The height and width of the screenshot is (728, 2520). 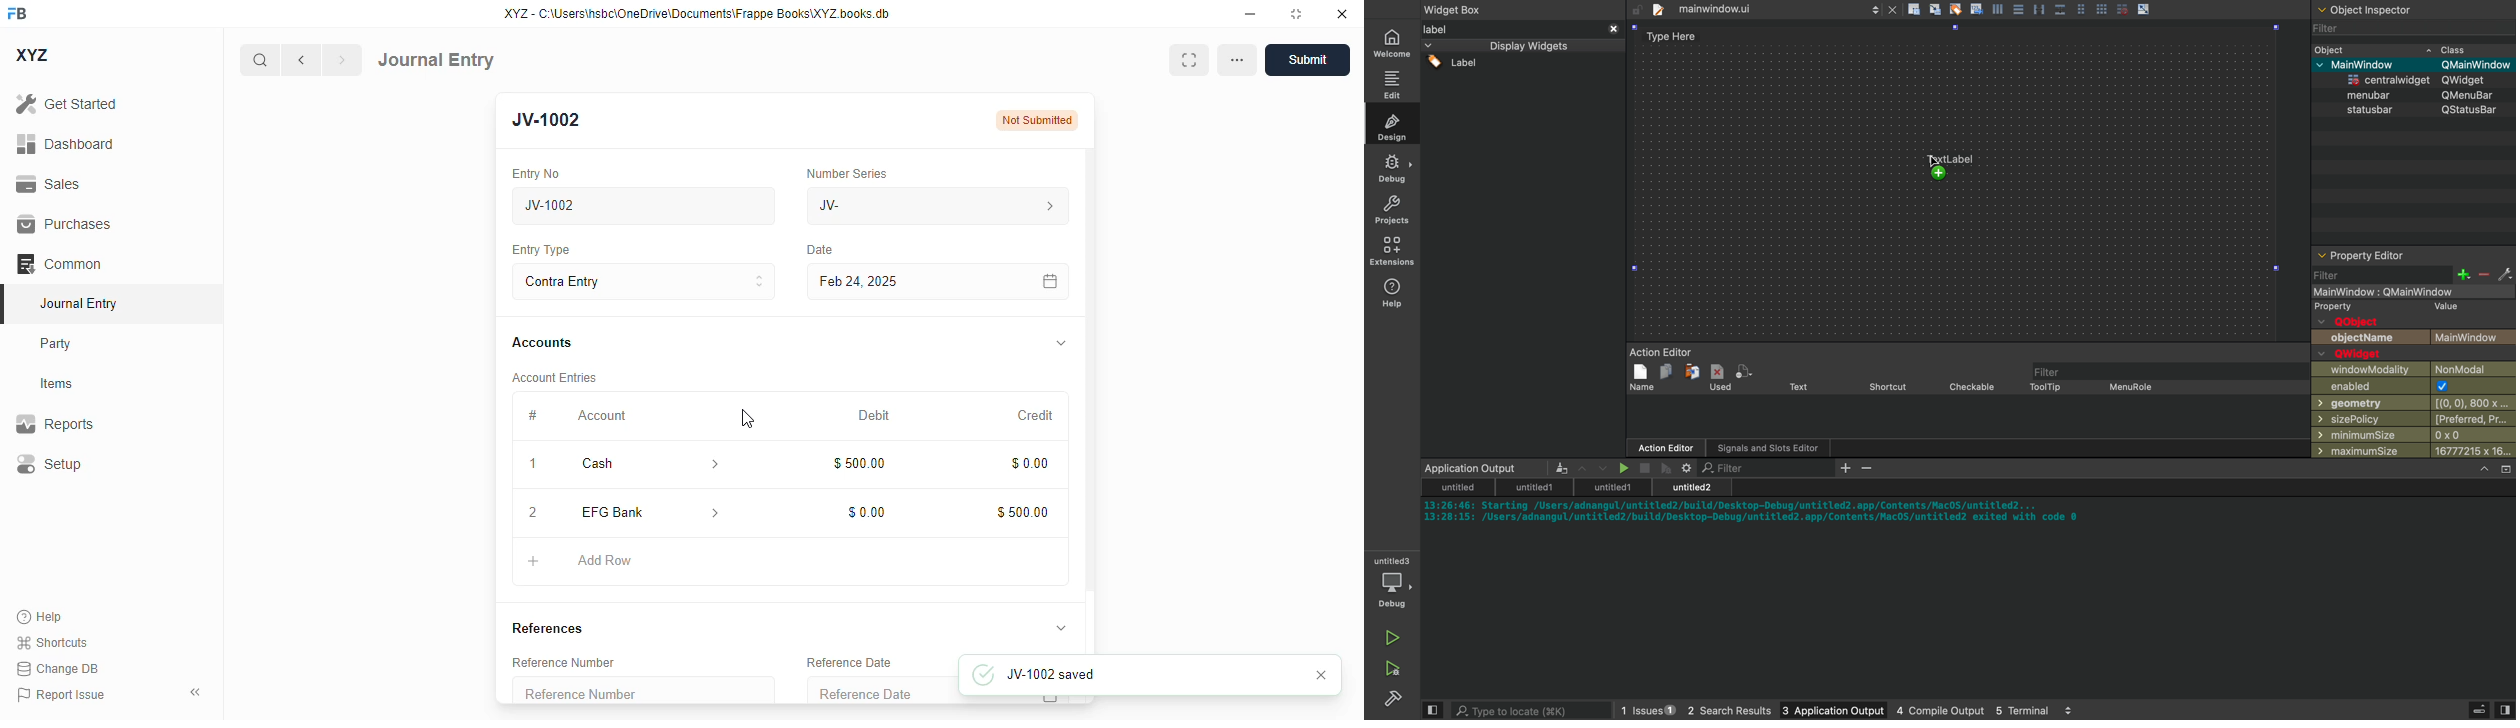 I want to click on reference date, so click(x=850, y=662).